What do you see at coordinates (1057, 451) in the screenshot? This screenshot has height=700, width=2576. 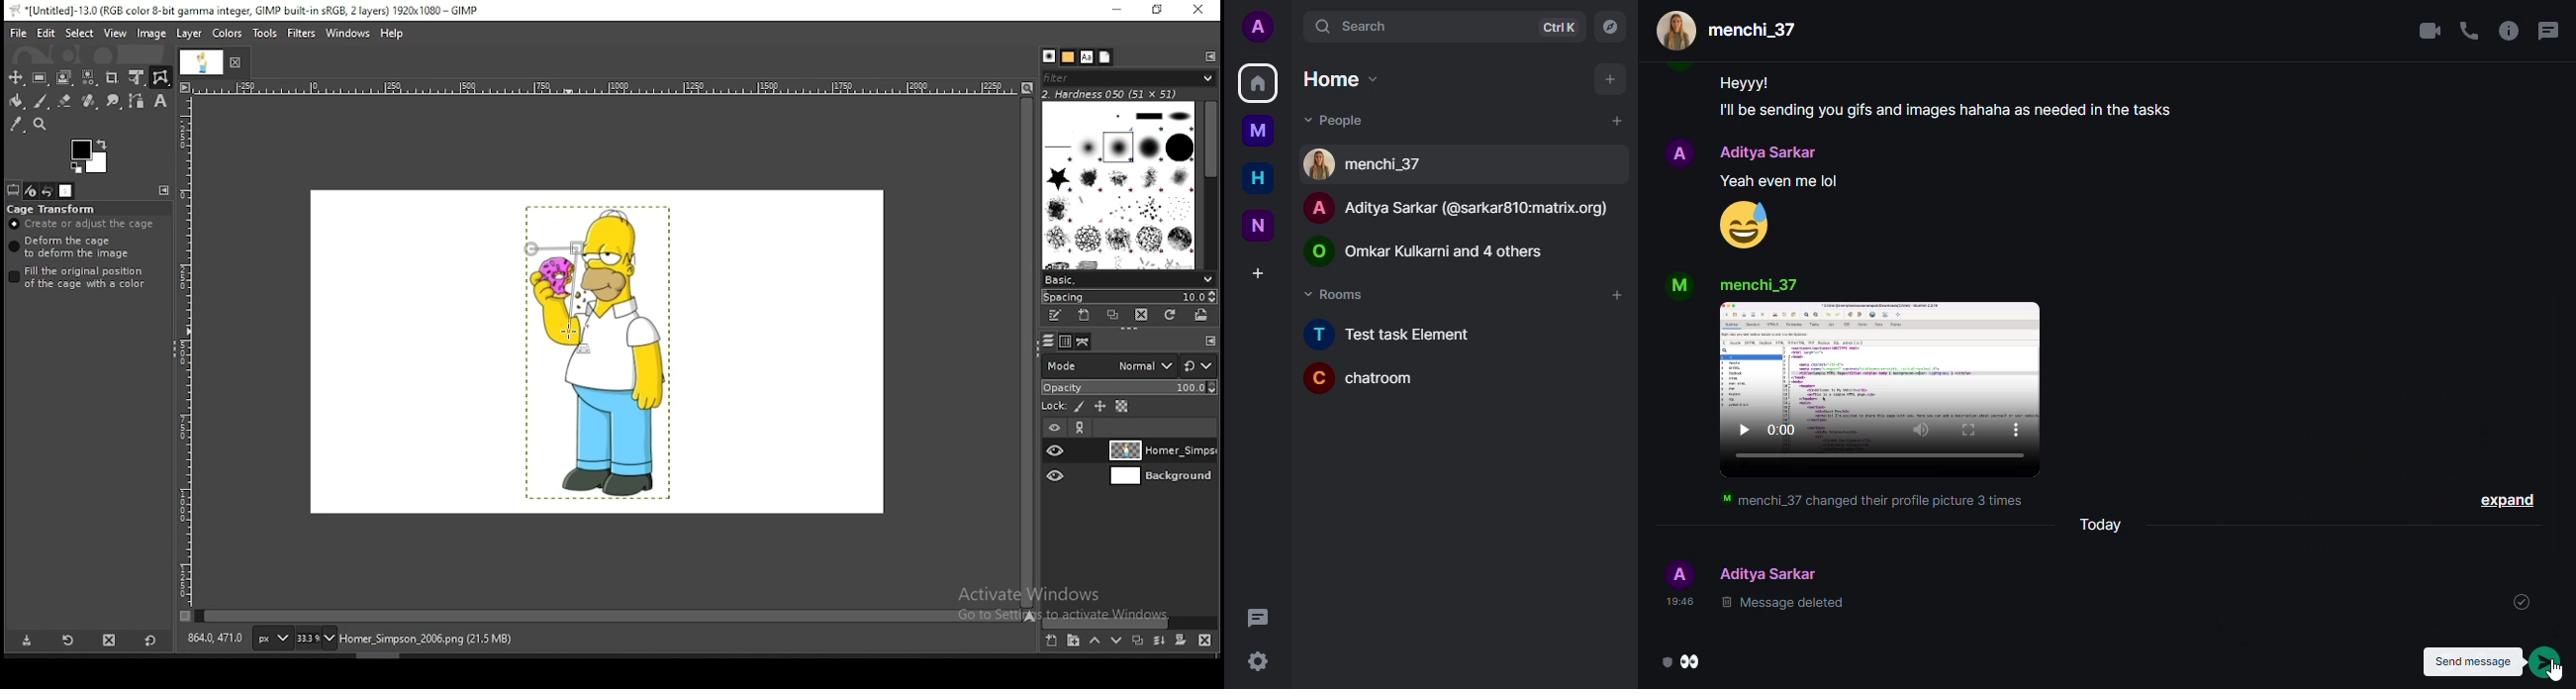 I see `layer visibility on/off` at bounding box center [1057, 451].